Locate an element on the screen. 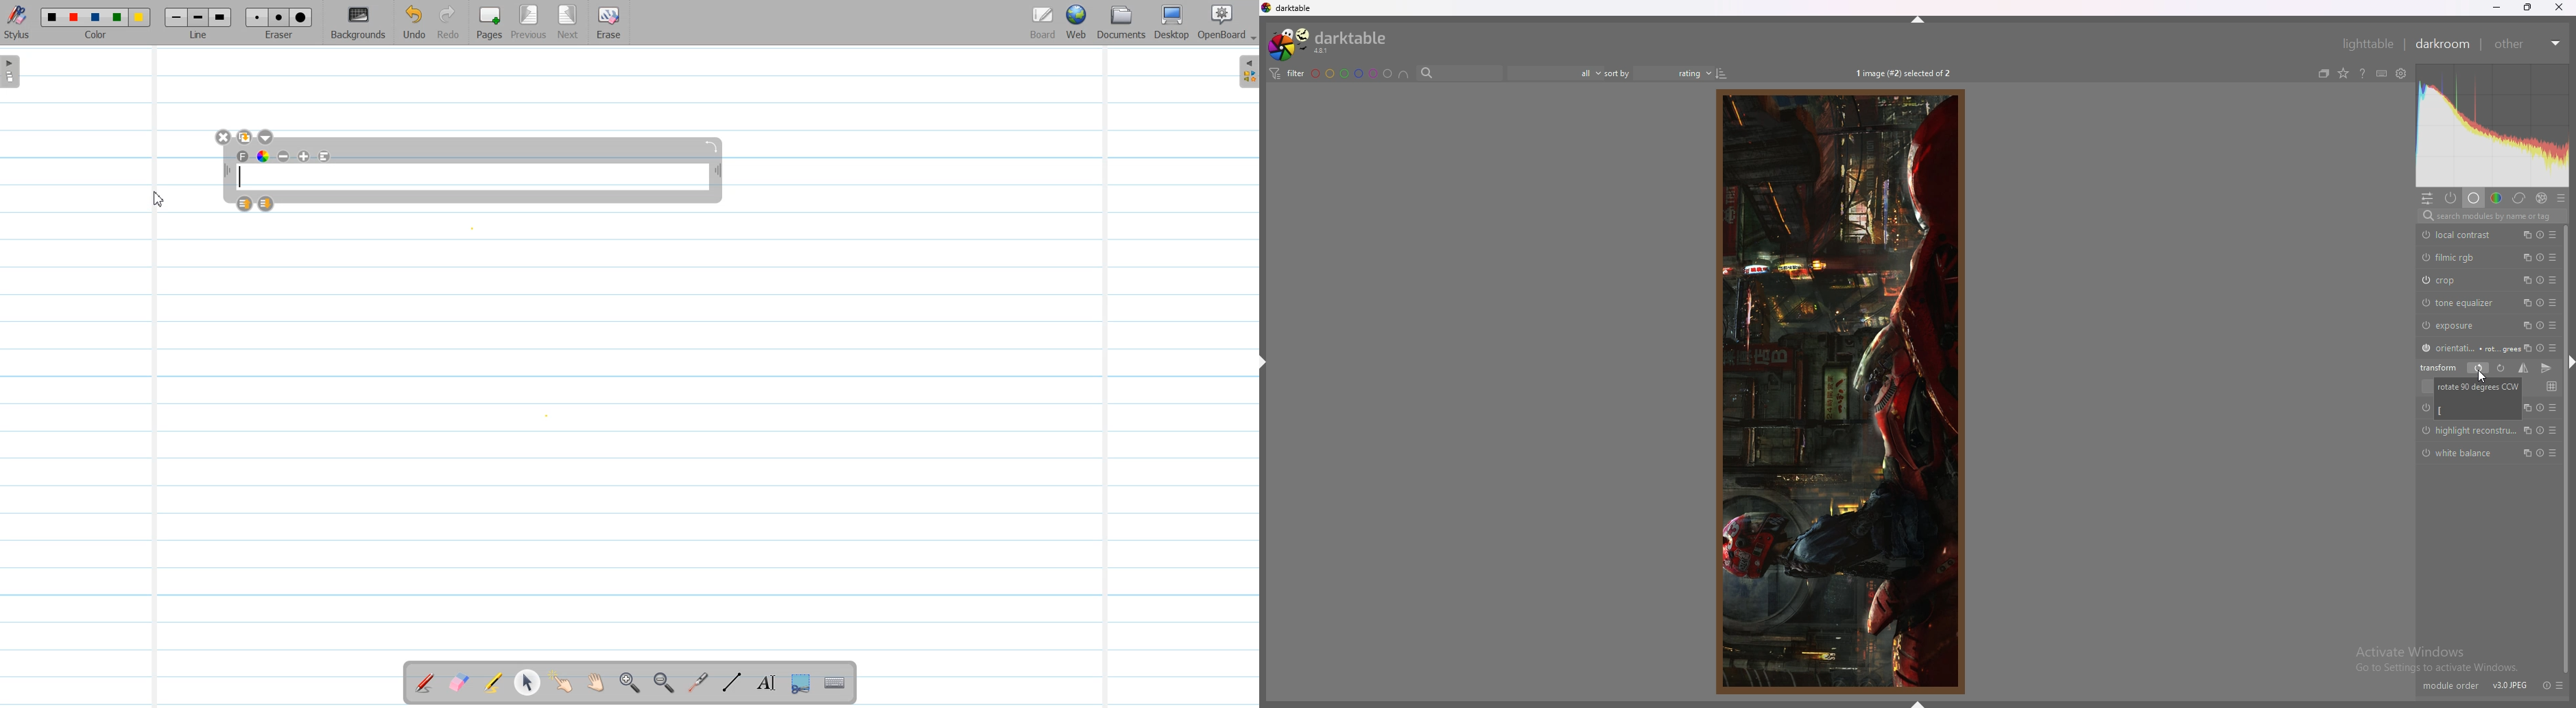 Image resolution: width=2576 pixels, height=728 pixels. reset is located at coordinates (2541, 348).